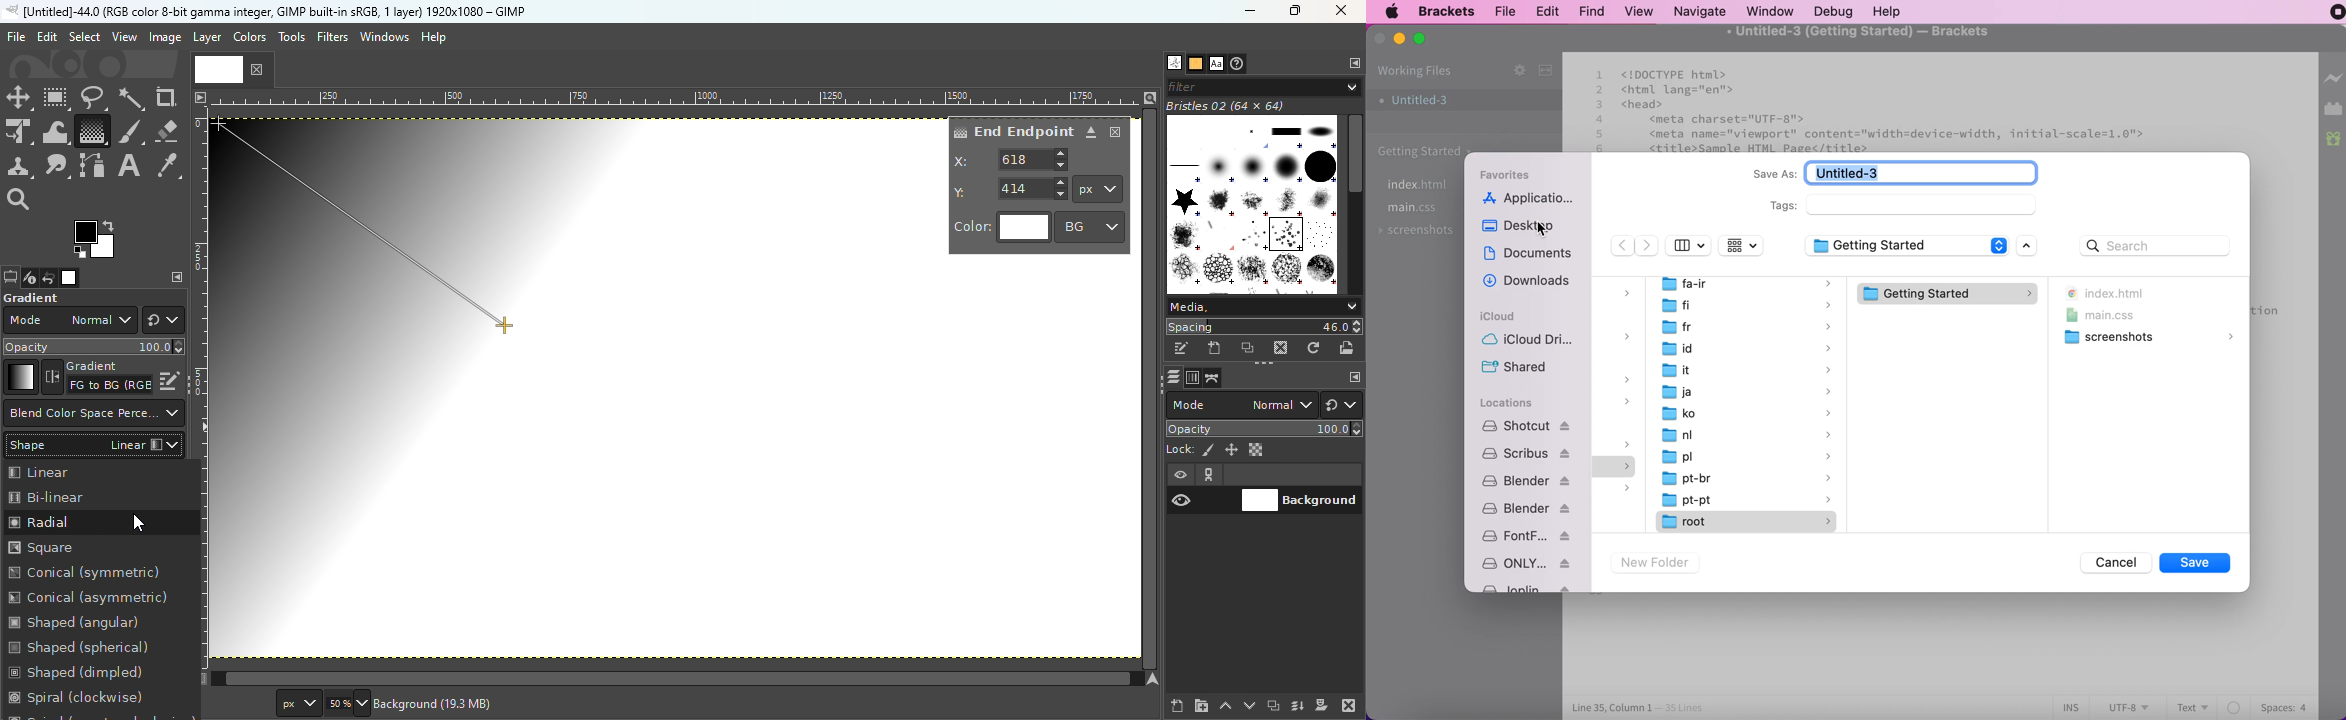 This screenshot has width=2352, height=728. Describe the element at coordinates (67, 278) in the screenshot. I see `Open the image dialog` at that location.